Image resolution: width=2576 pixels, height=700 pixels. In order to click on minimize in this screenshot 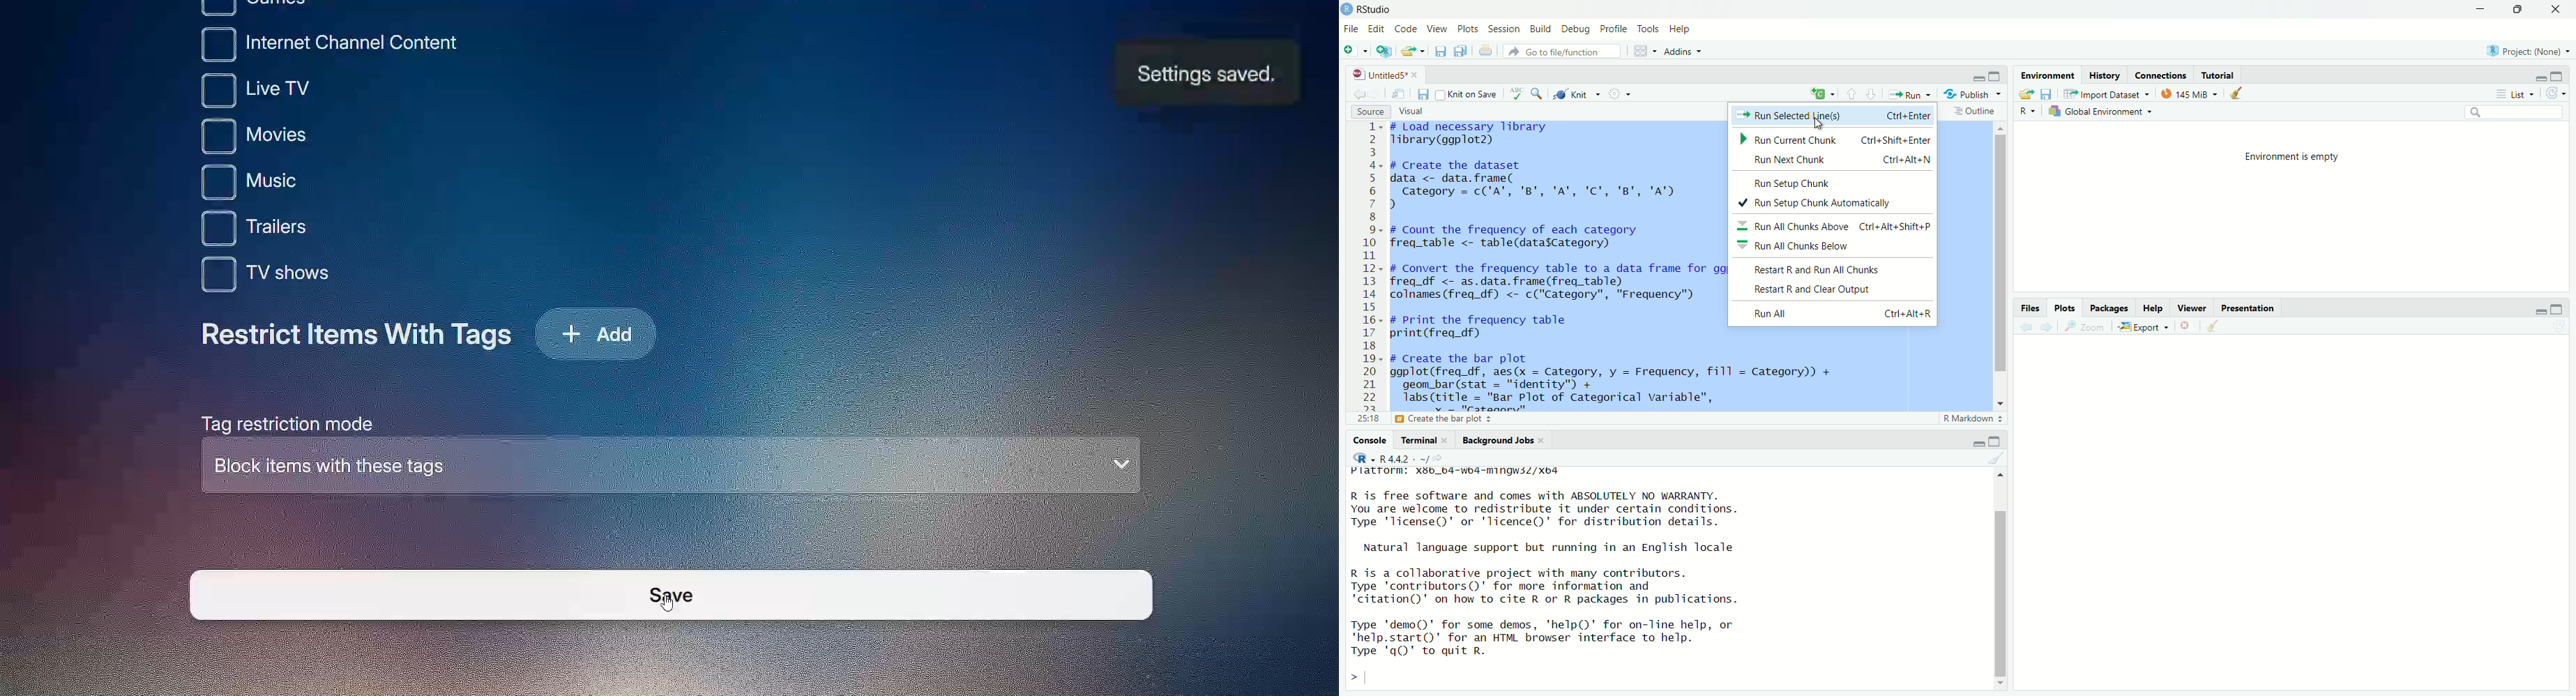, I will do `click(1978, 444)`.